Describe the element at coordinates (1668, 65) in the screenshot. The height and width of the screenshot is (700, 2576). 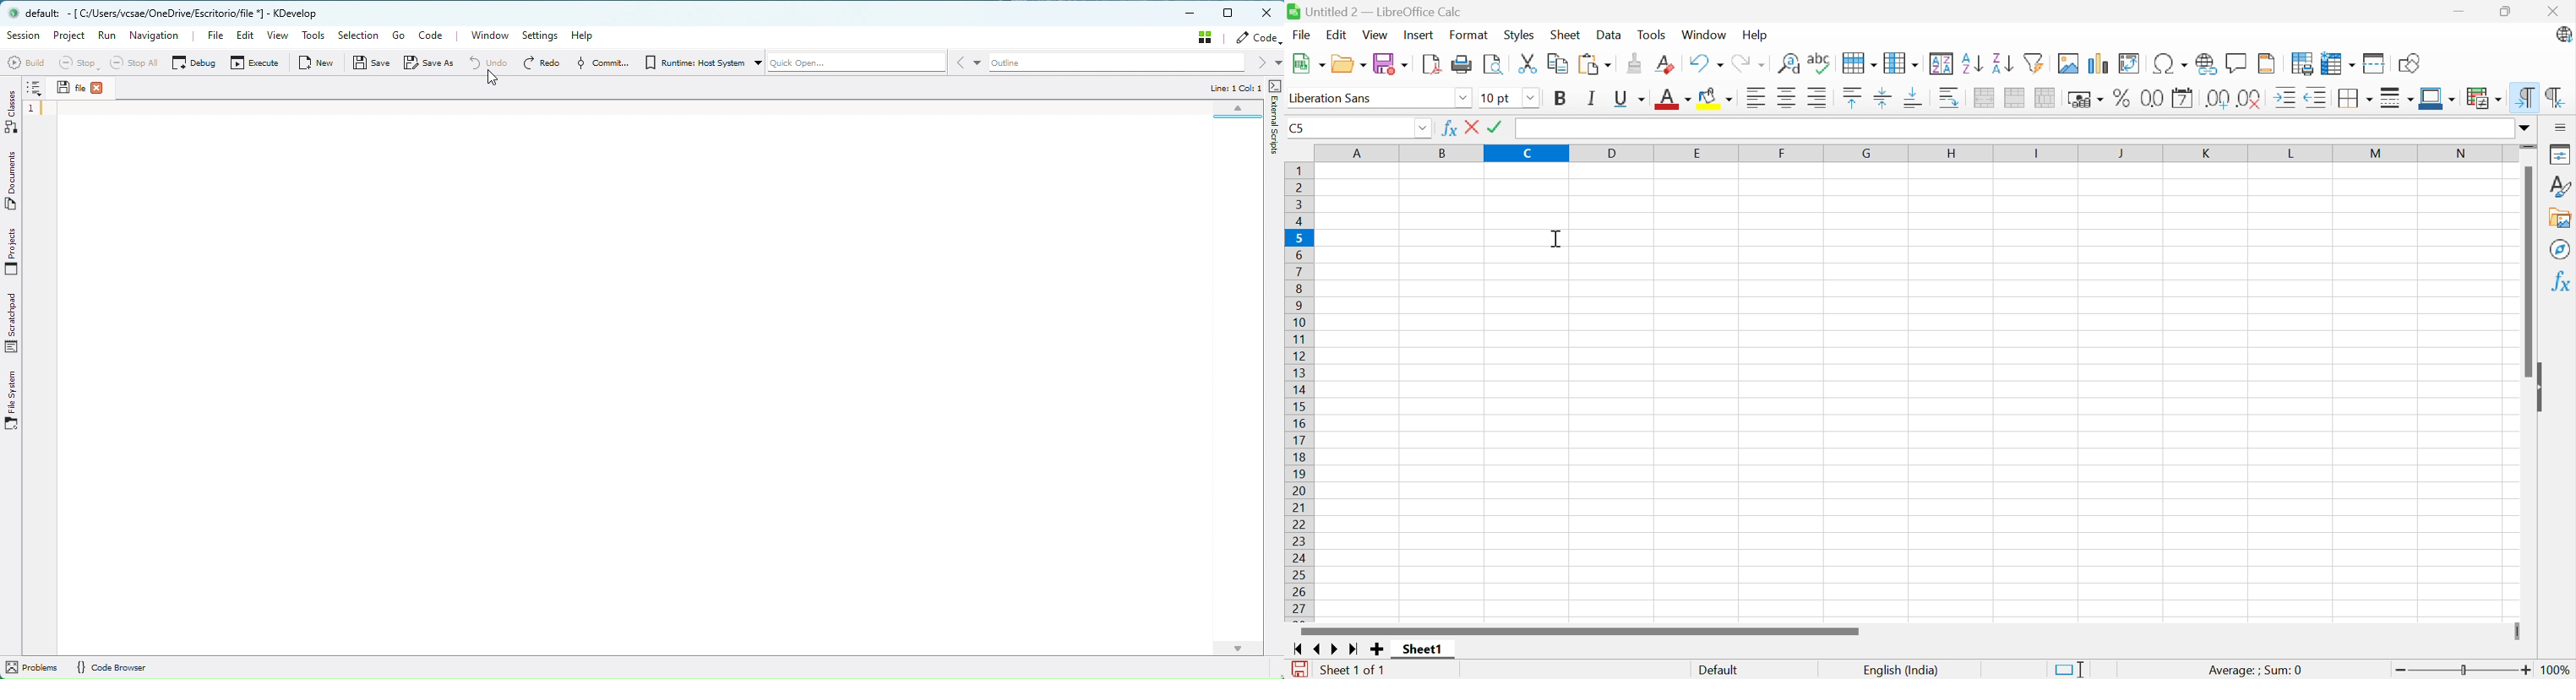
I see `Clear direct formatting` at that location.